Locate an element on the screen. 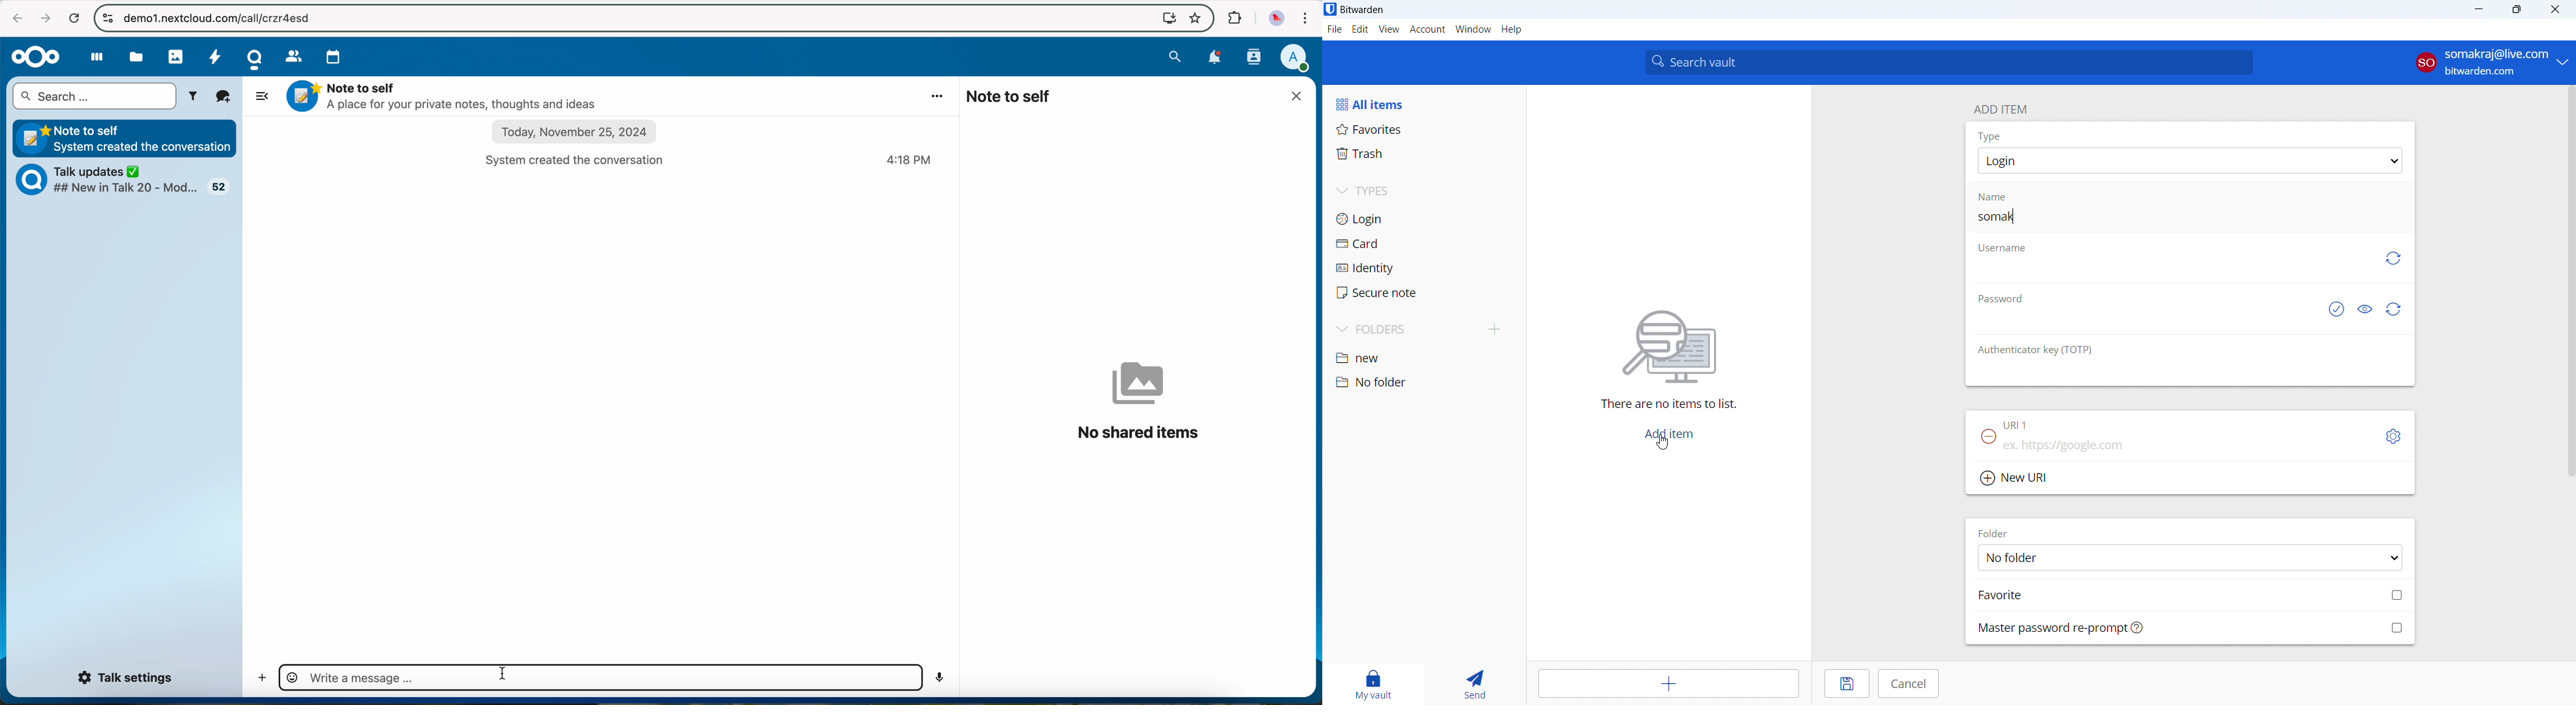 Image resolution: width=2576 pixels, height=728 pixels. add url is located at coordinates (2189, 448).